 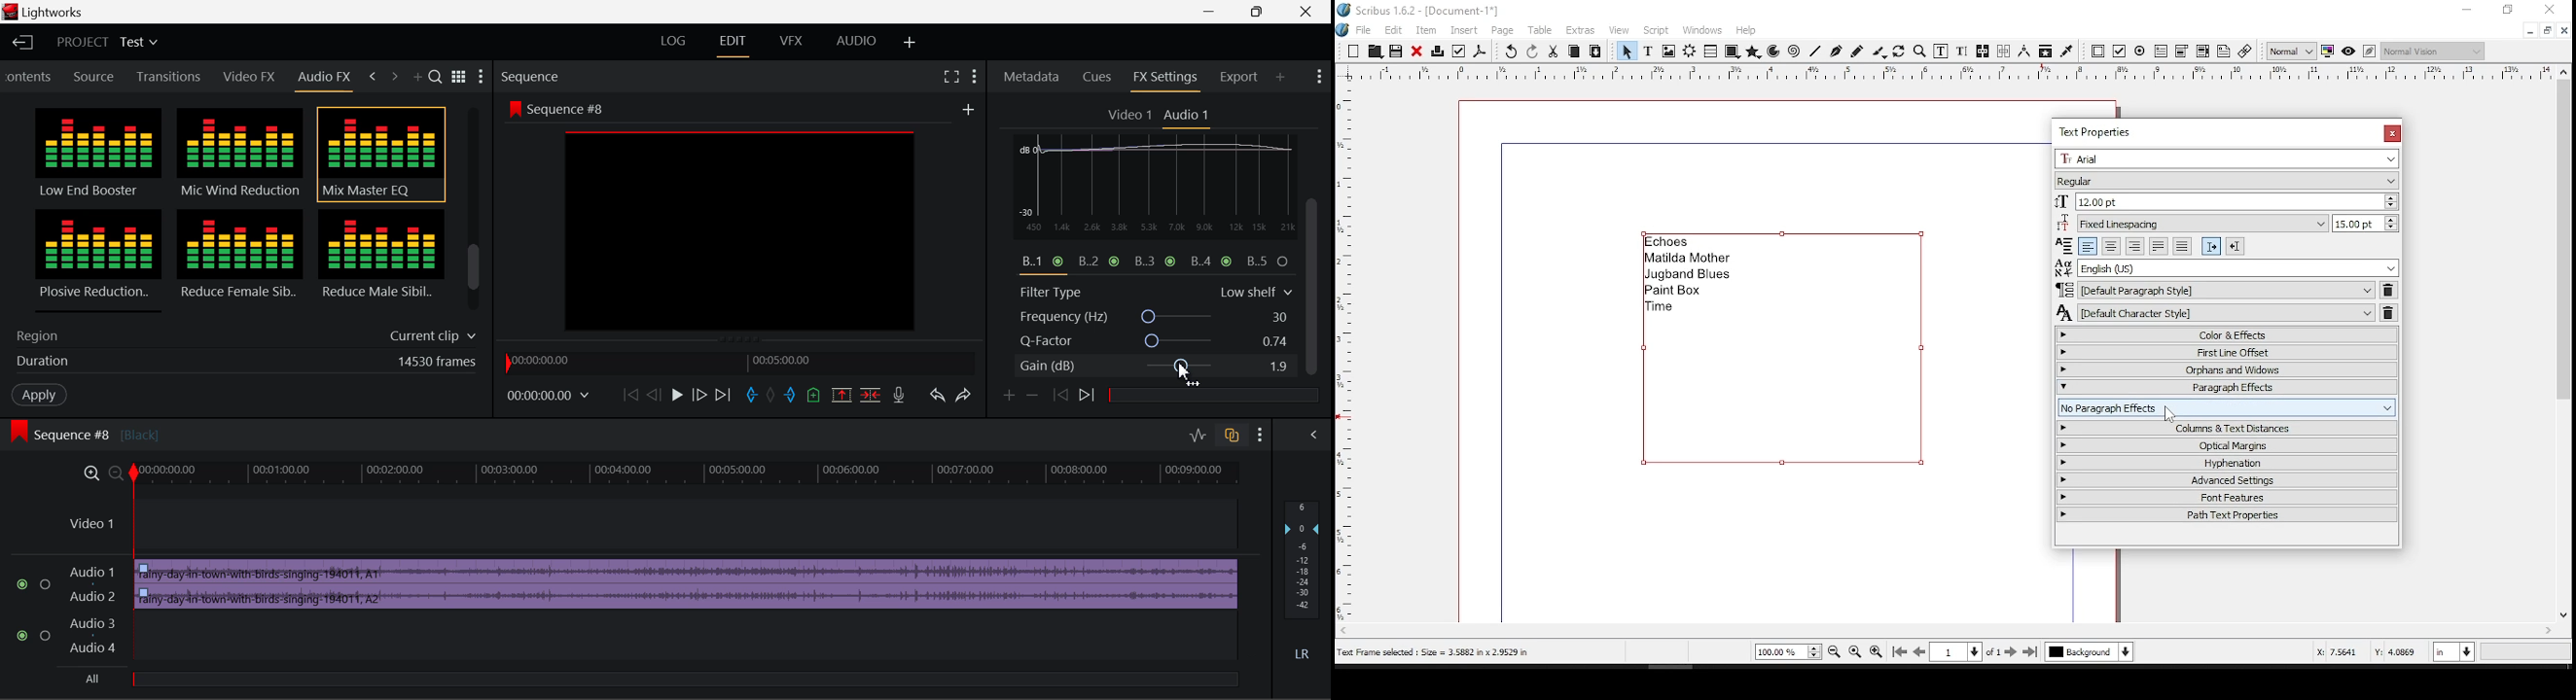 I want to click on render frame, so click(x=1690, y=52).